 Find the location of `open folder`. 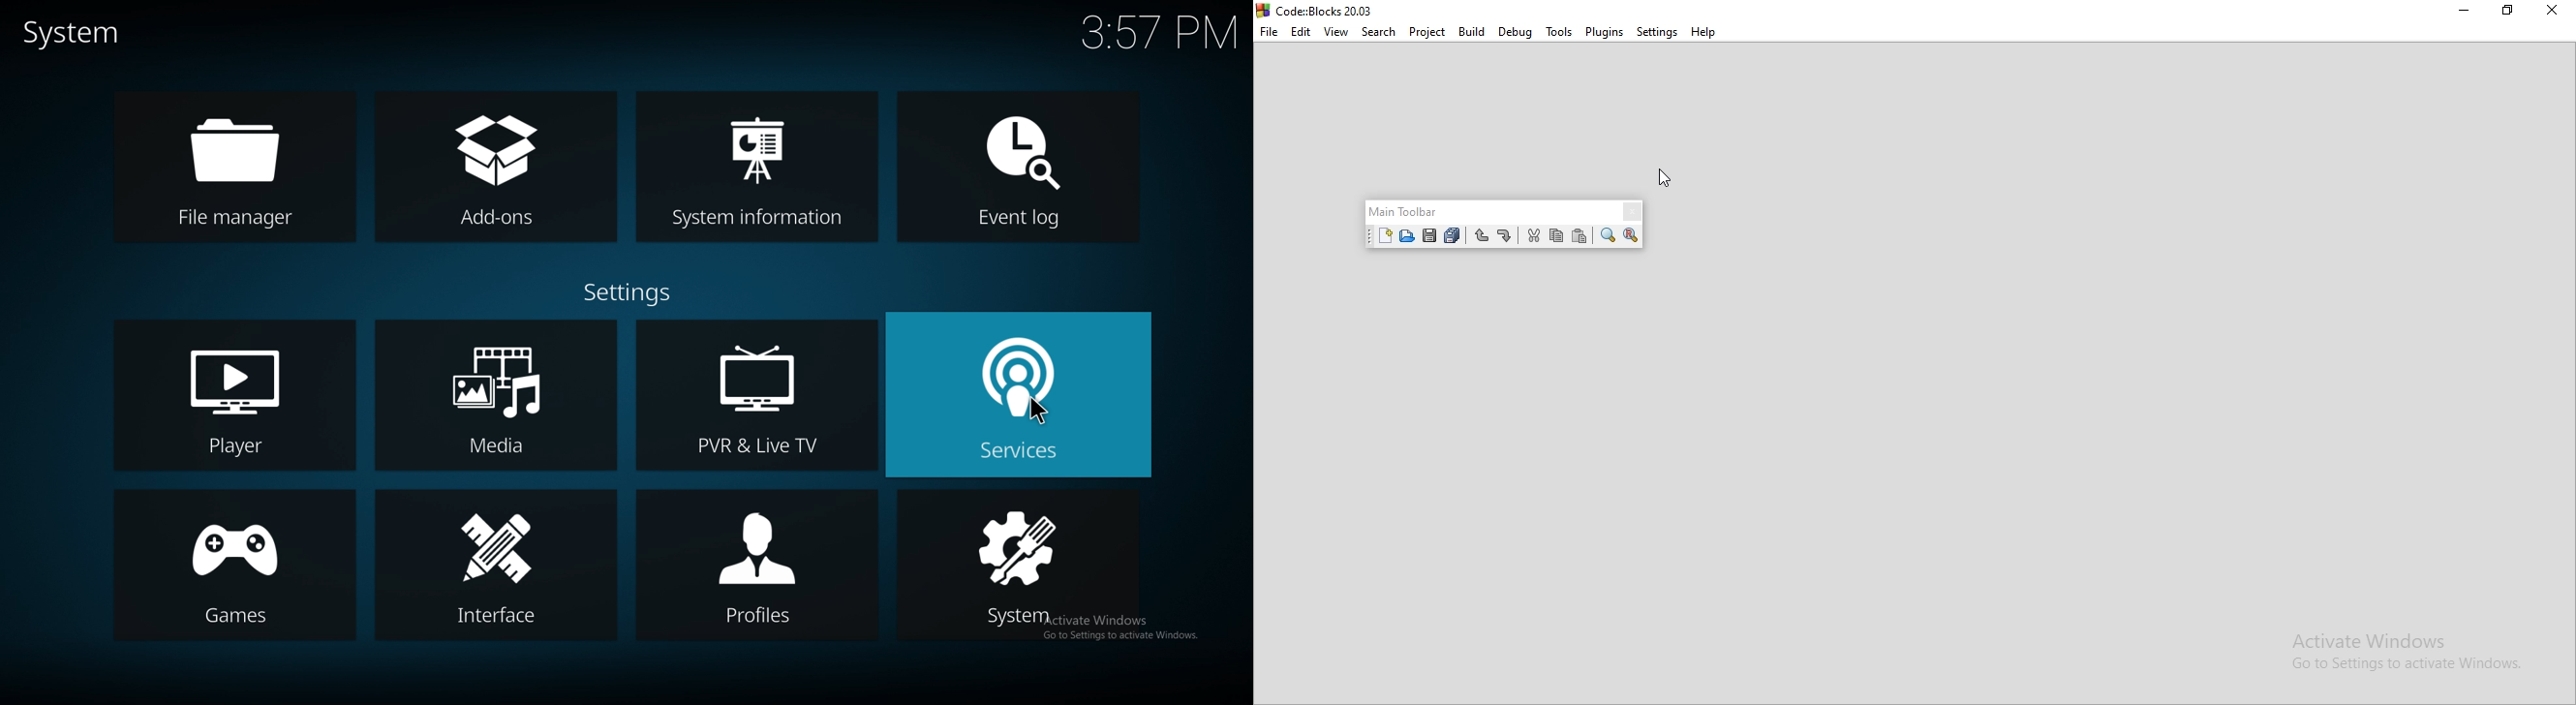

open folder is located at coordinates (1408, 237).